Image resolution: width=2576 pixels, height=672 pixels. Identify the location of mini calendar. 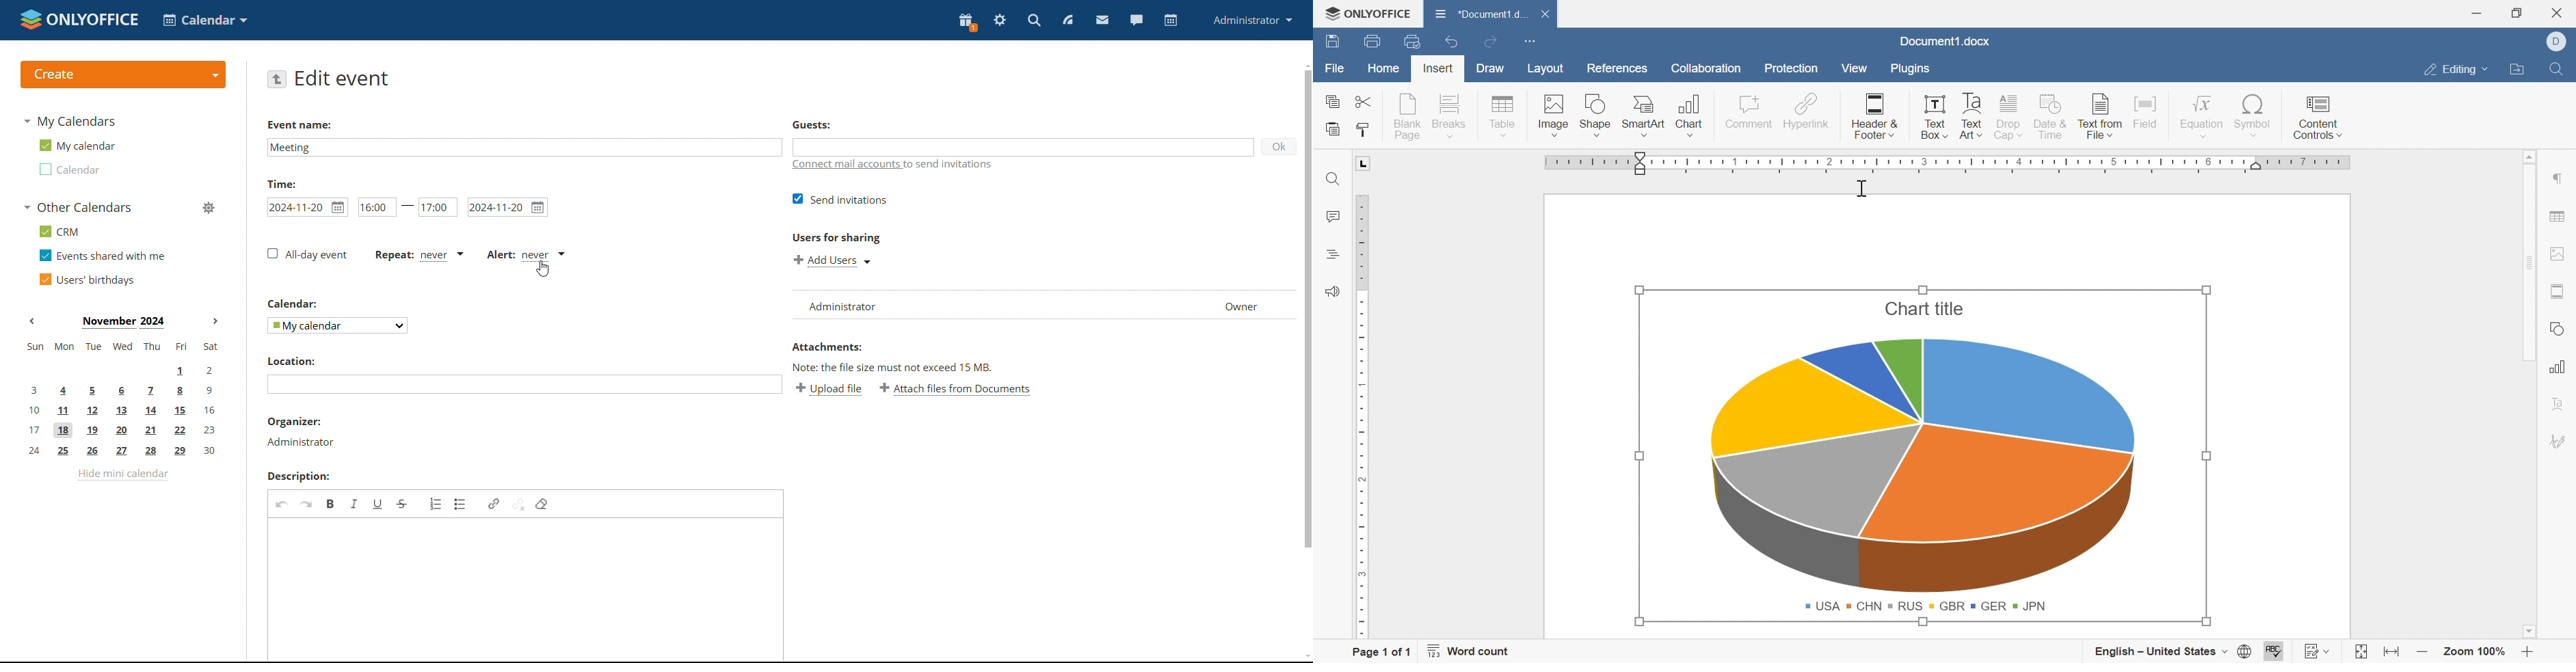
(122, 399).